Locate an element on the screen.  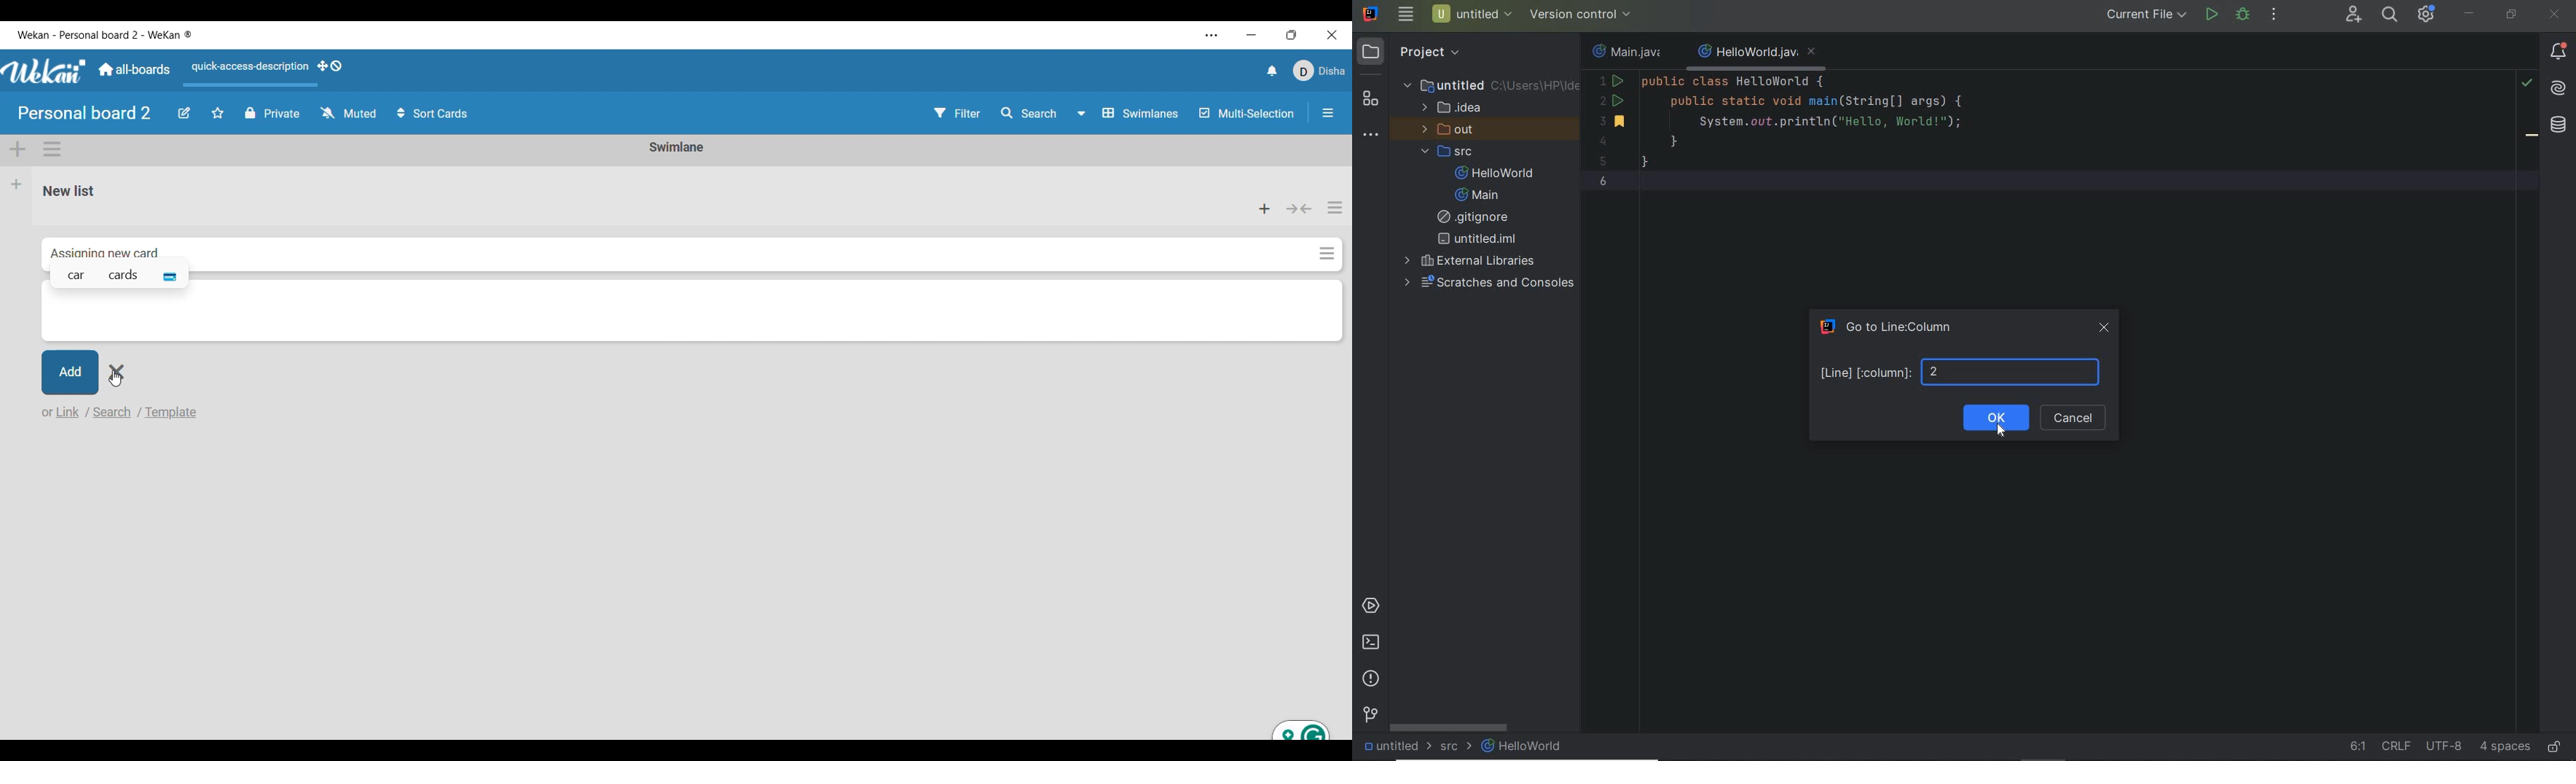
Open/Close sidebar is located at coordinates (1328, 113).